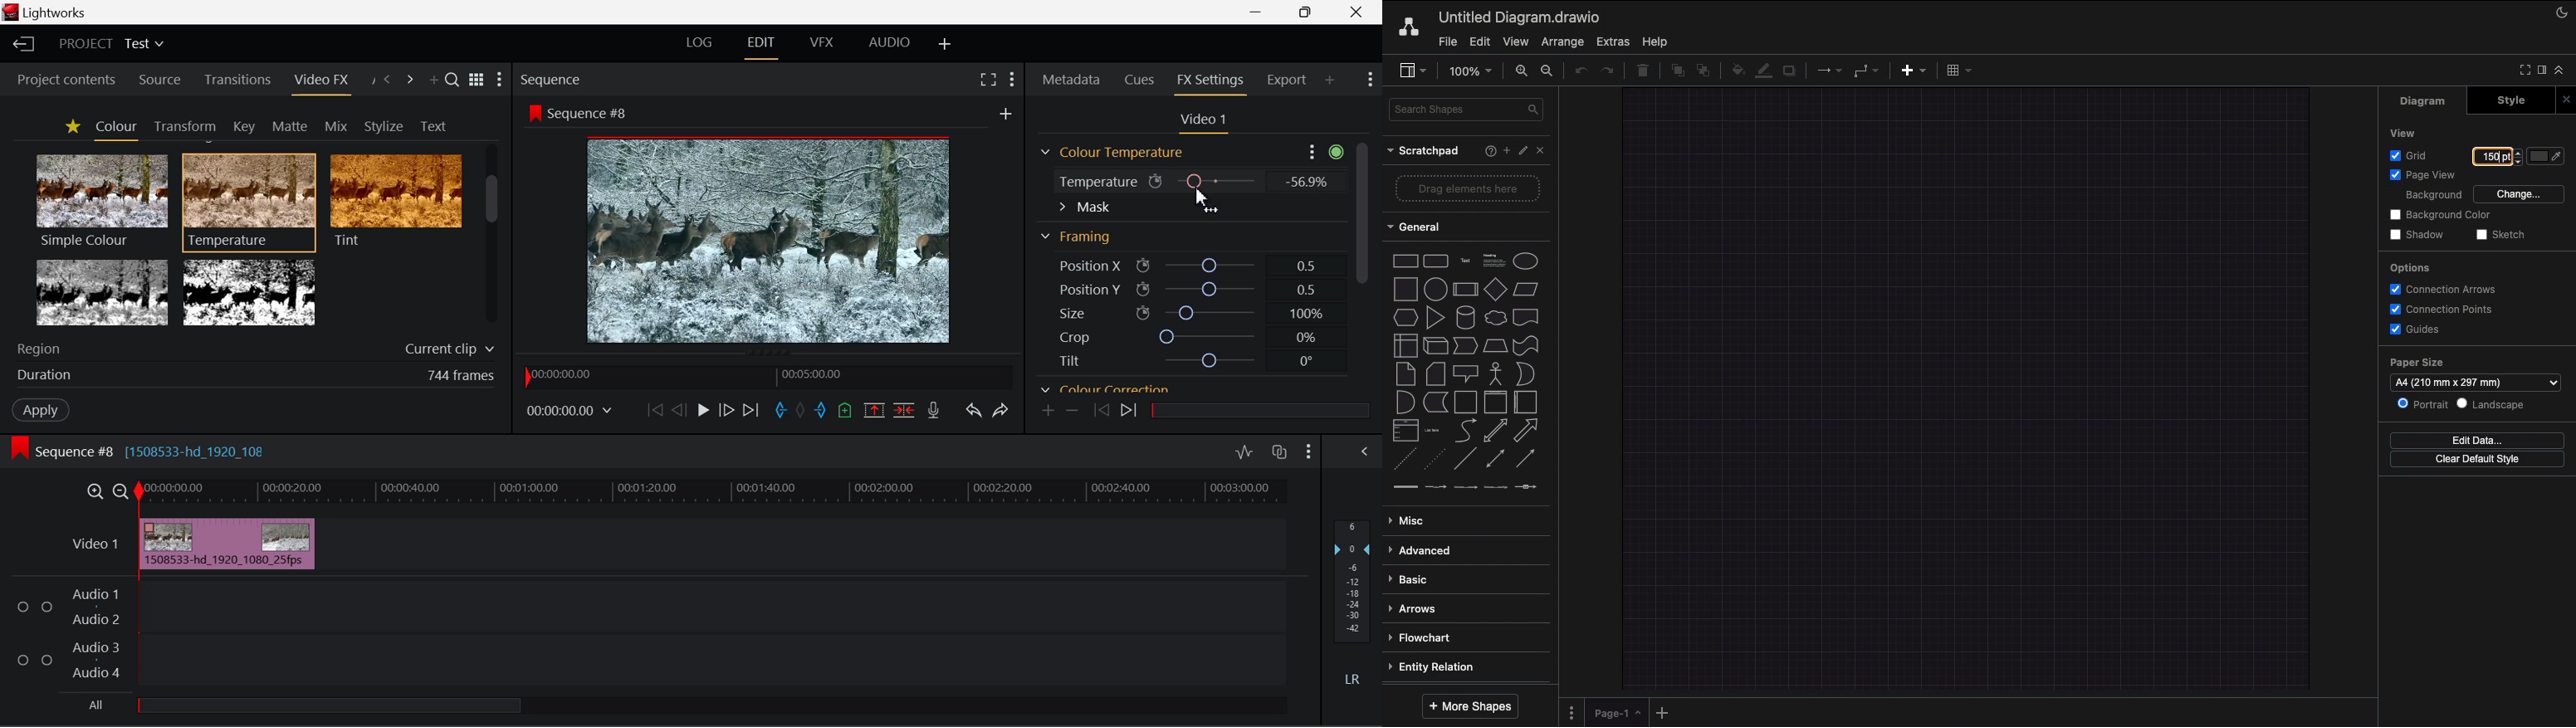 This screenshot has width=2576, height=728. What do you see at coordinates (2480, 460) in the screenshot?
I see `Clear default style` at bounding box center [2480, 460].